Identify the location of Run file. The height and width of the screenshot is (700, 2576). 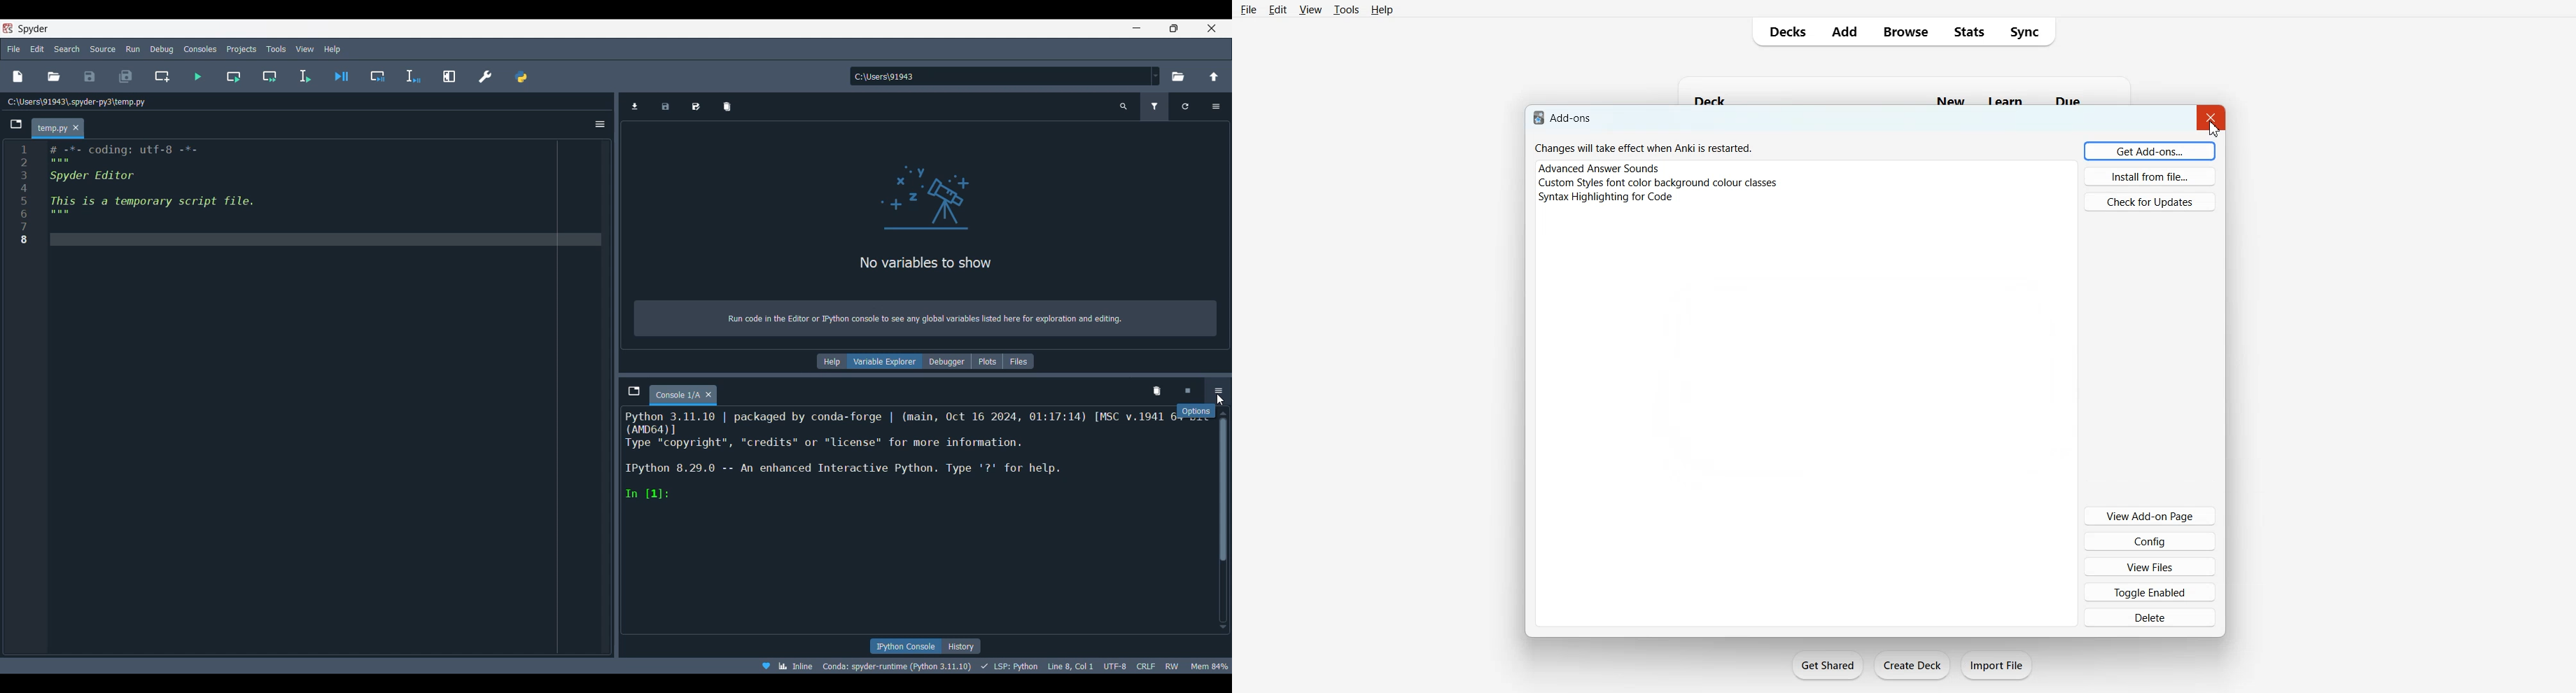
(198, 76).